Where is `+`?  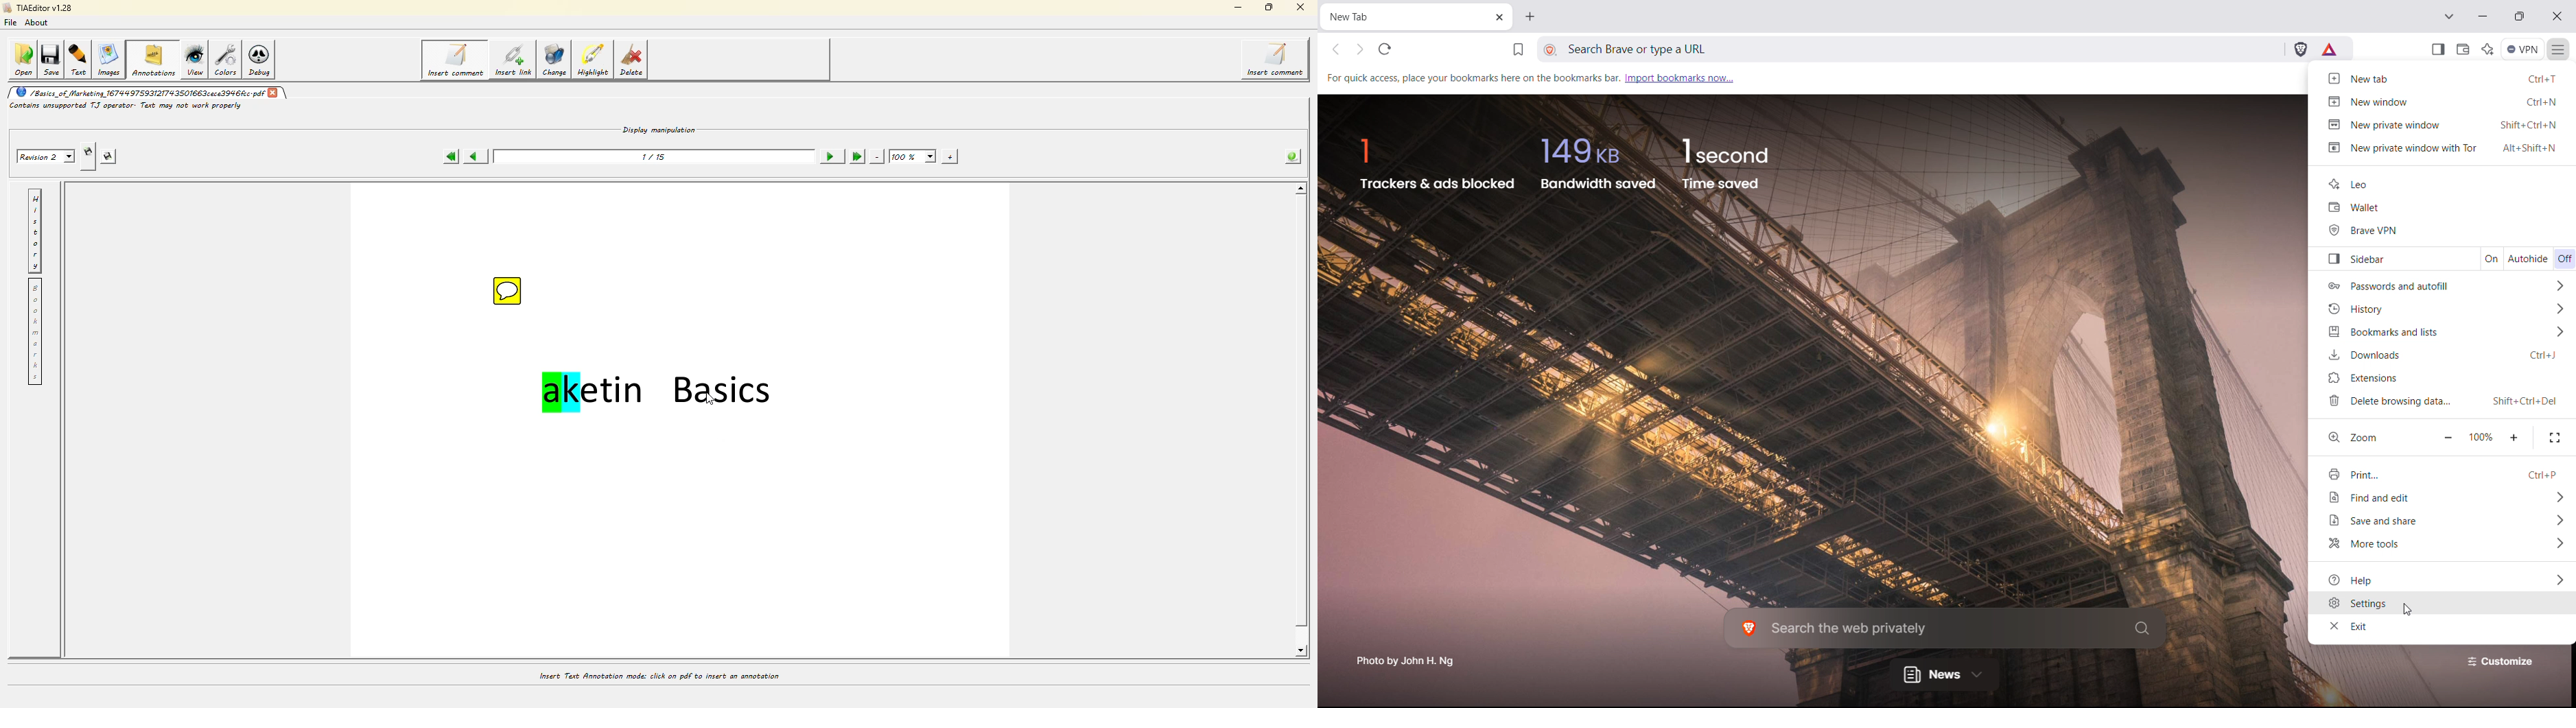
+ is located at coordinates (2514, 437).